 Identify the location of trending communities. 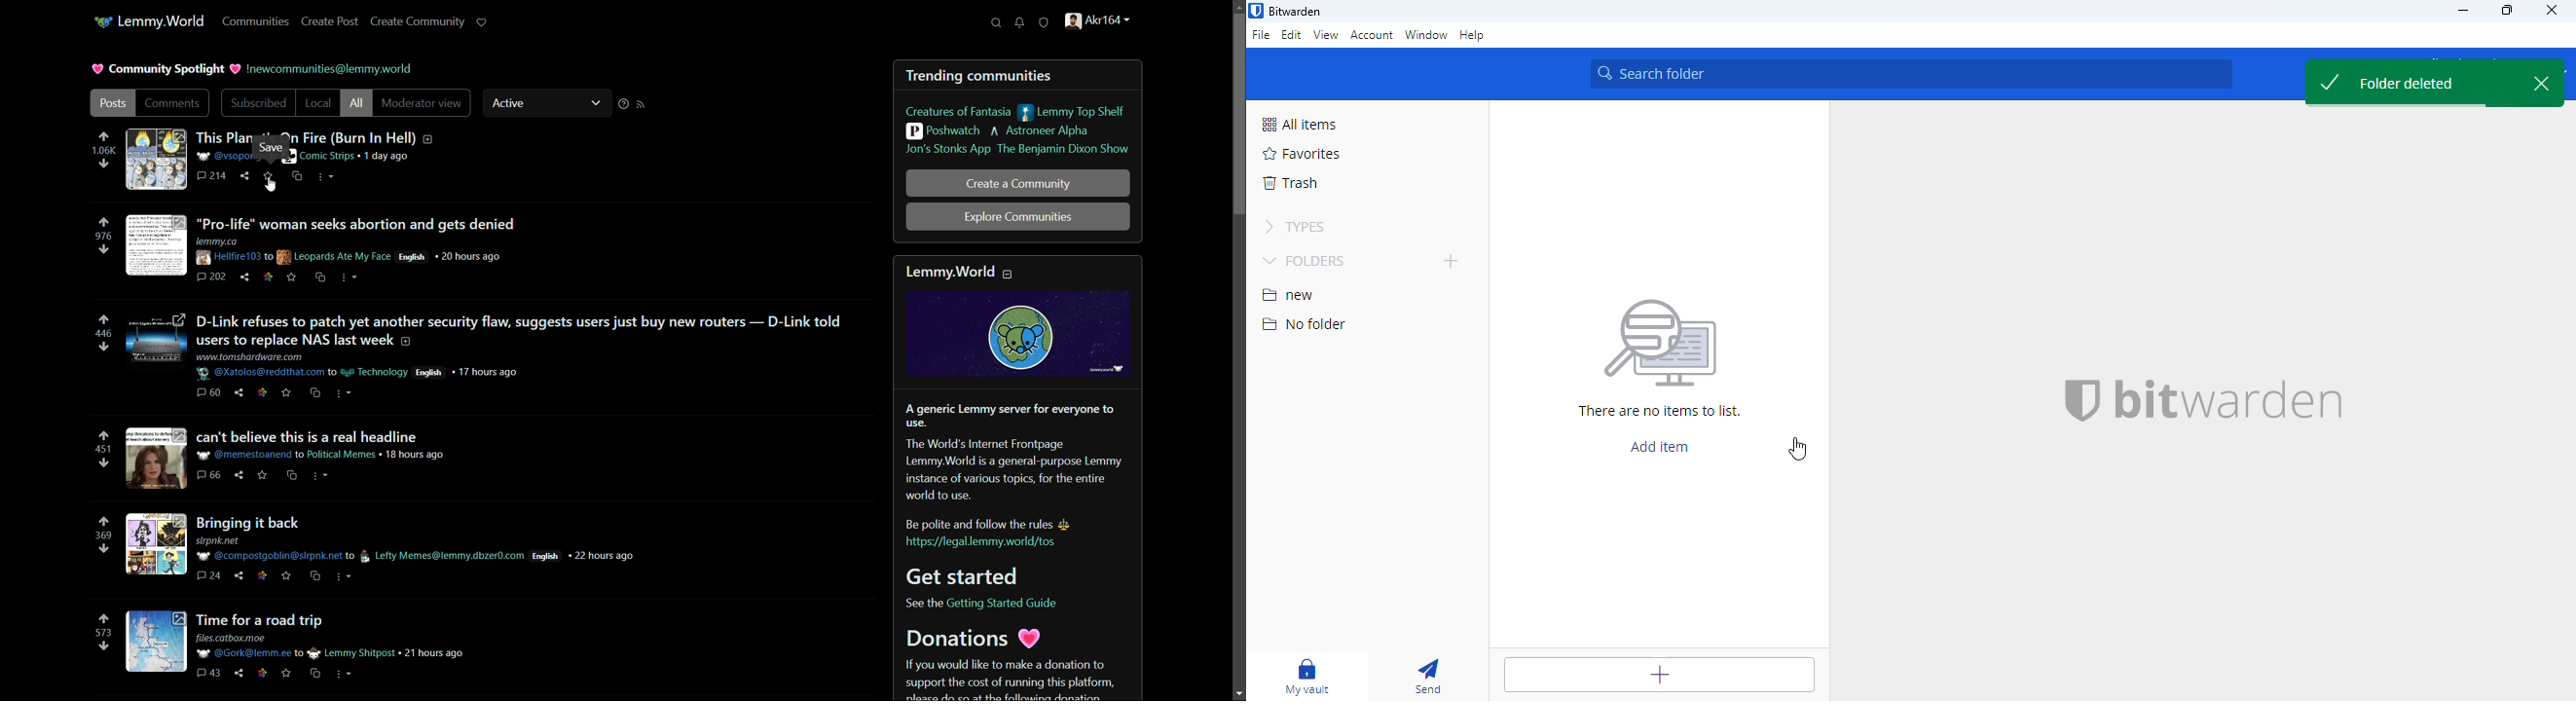
(980, 75).